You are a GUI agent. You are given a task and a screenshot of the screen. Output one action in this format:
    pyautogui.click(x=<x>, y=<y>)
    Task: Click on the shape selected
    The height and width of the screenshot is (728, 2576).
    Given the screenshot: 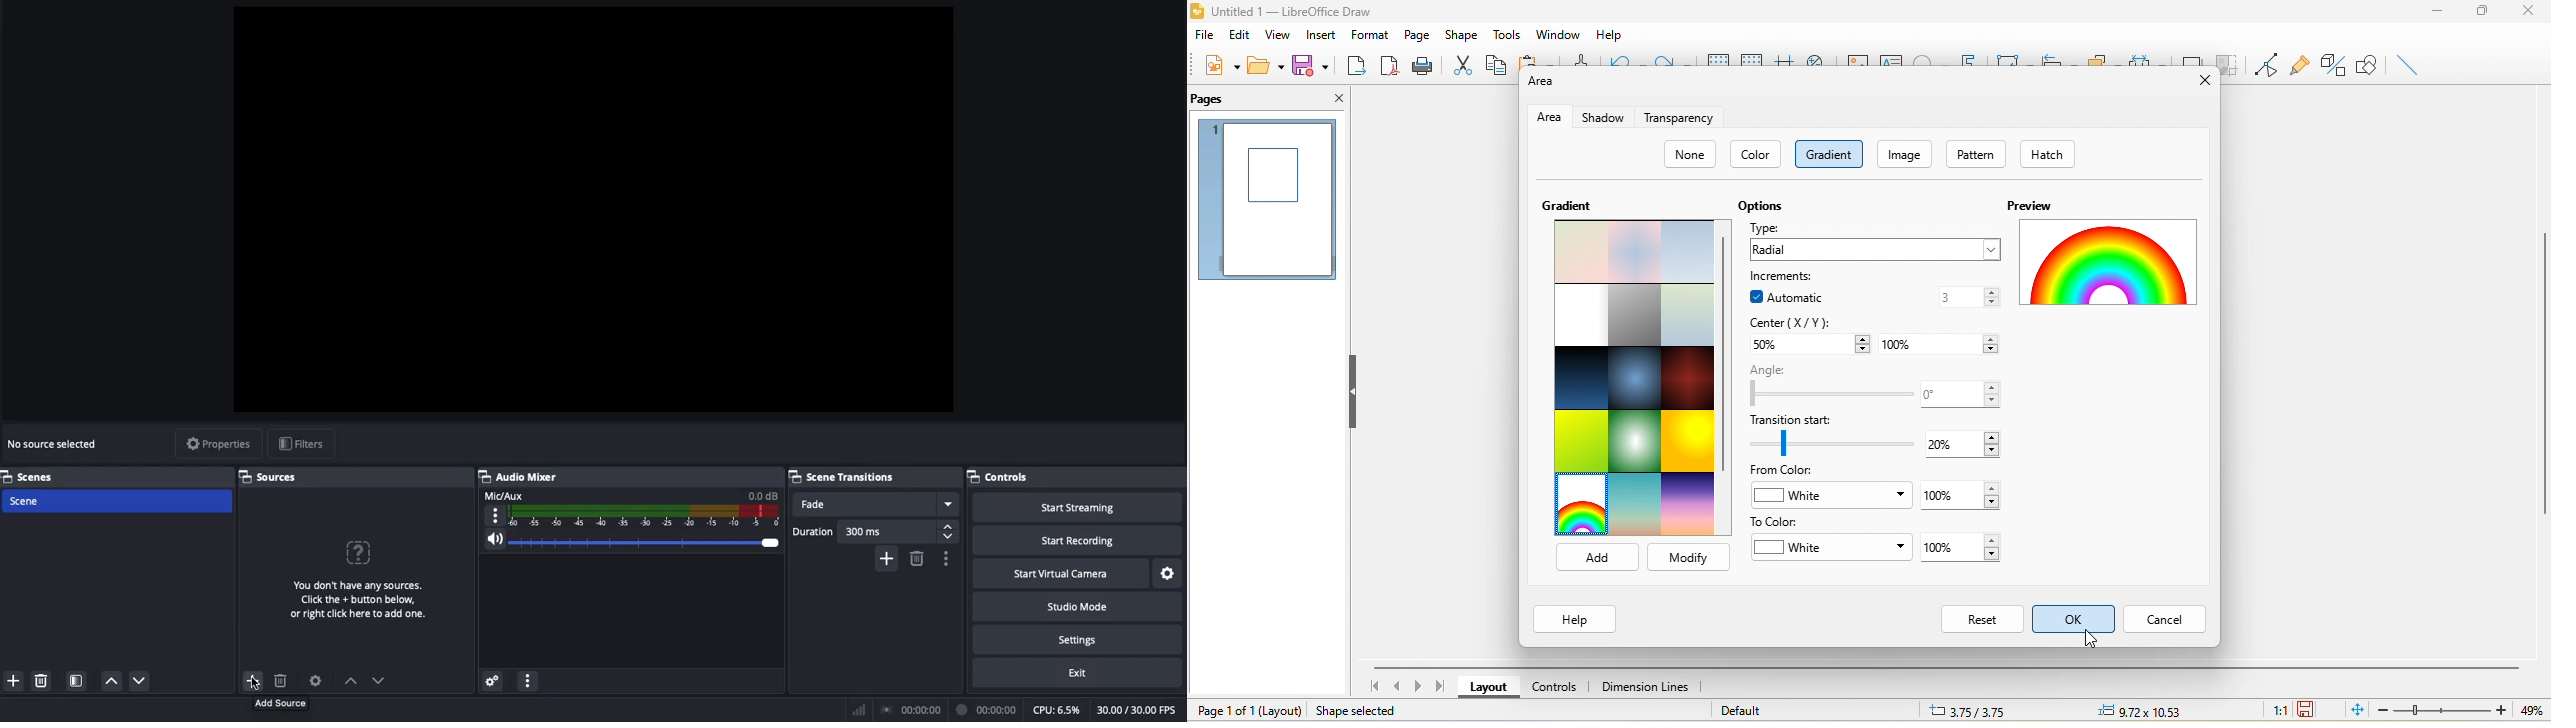 What is the action you would take?
    pyautogui.click(x=1360, y=711)
    